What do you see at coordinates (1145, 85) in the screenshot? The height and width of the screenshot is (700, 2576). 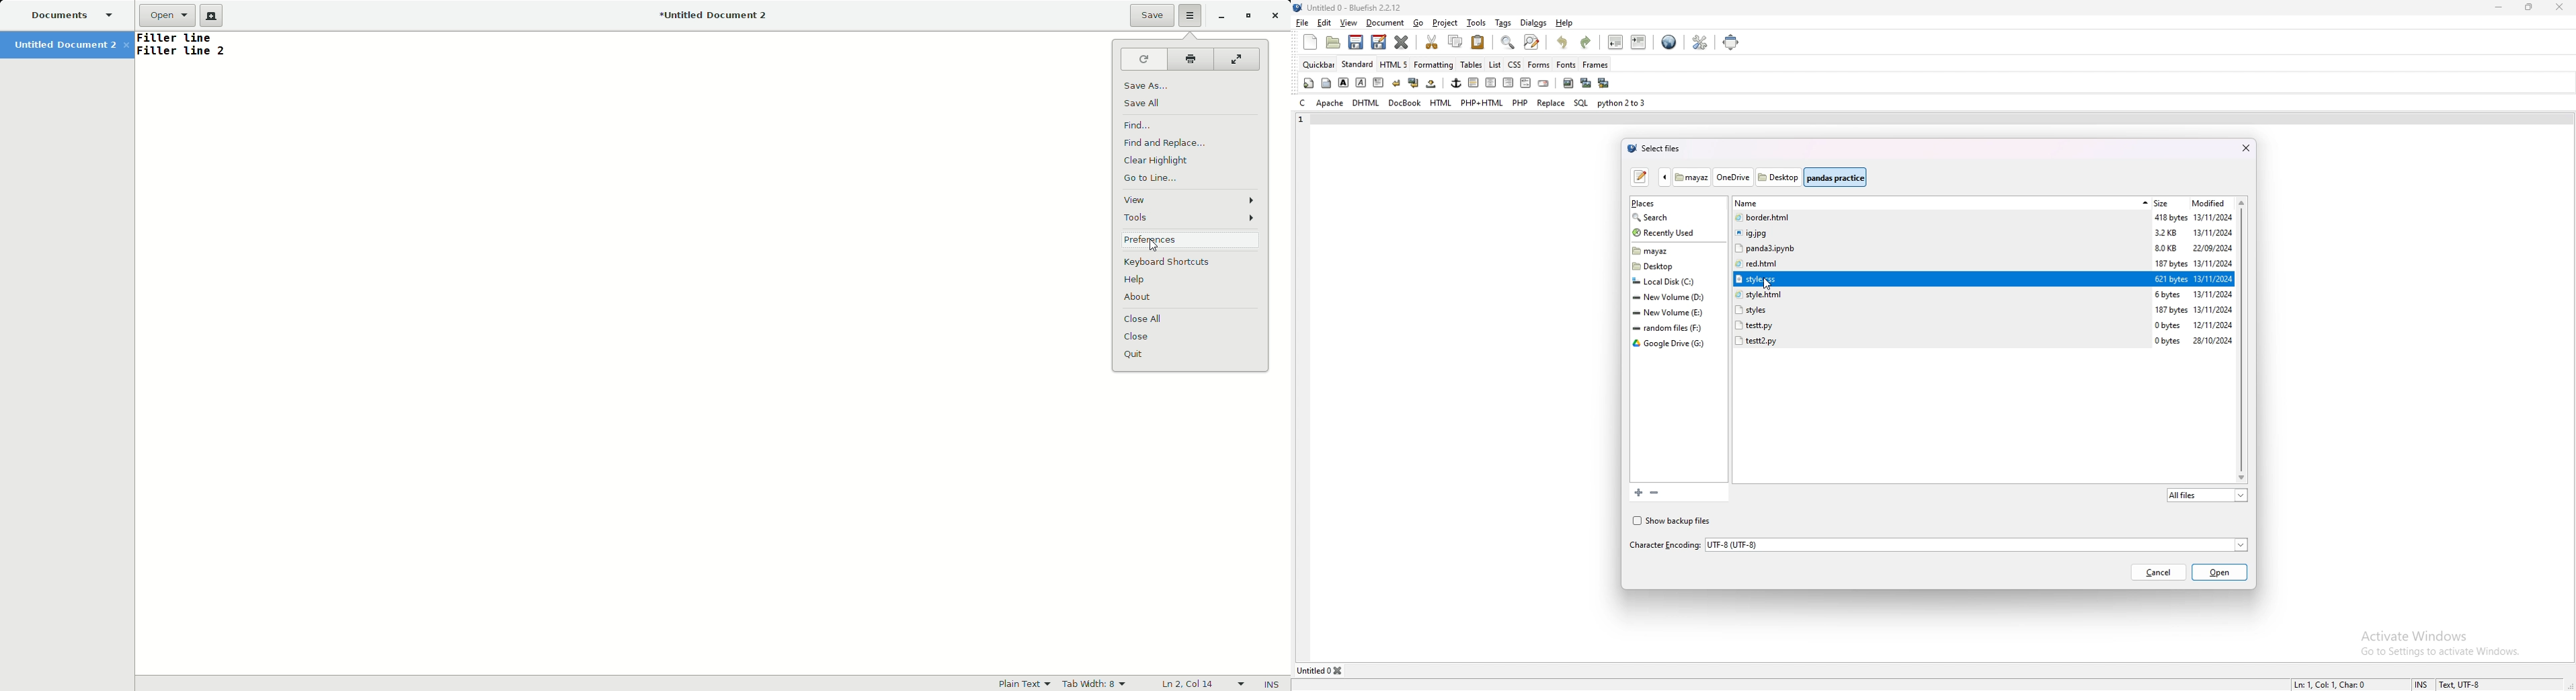 I see `Save as` at bounding box center [1145, 85].